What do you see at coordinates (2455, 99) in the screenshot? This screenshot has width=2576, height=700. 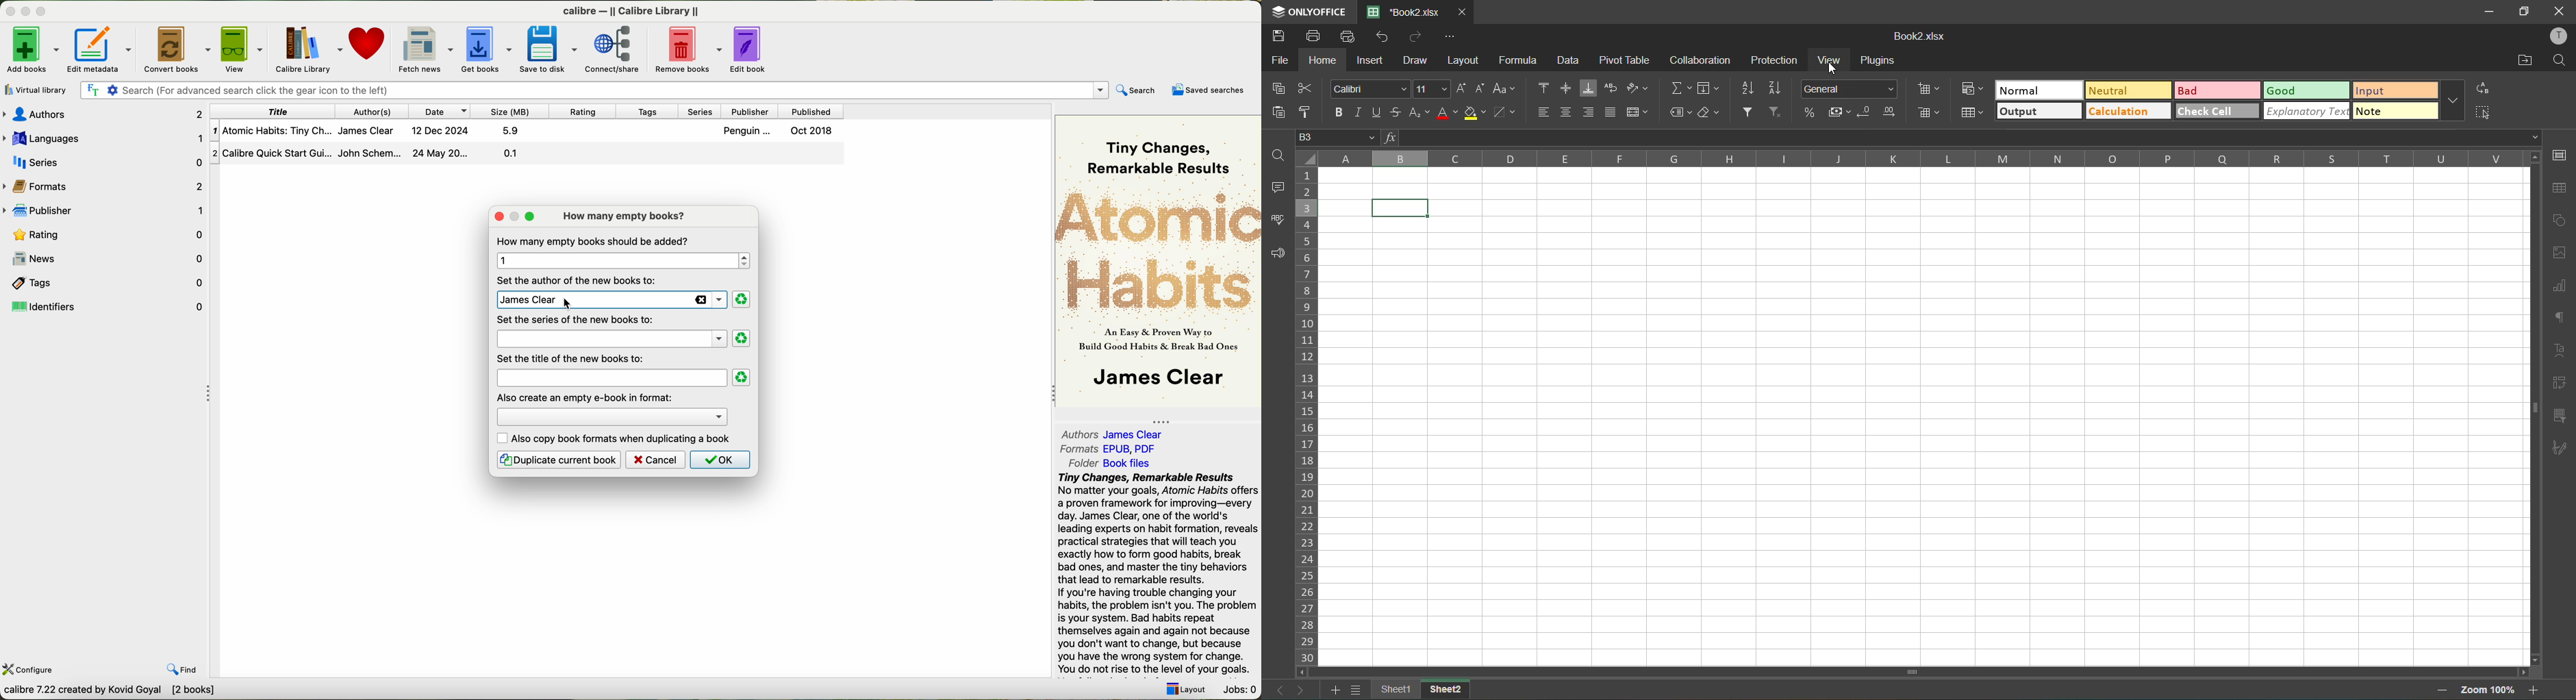 I see `more options` at bounding box center [2455, 99].